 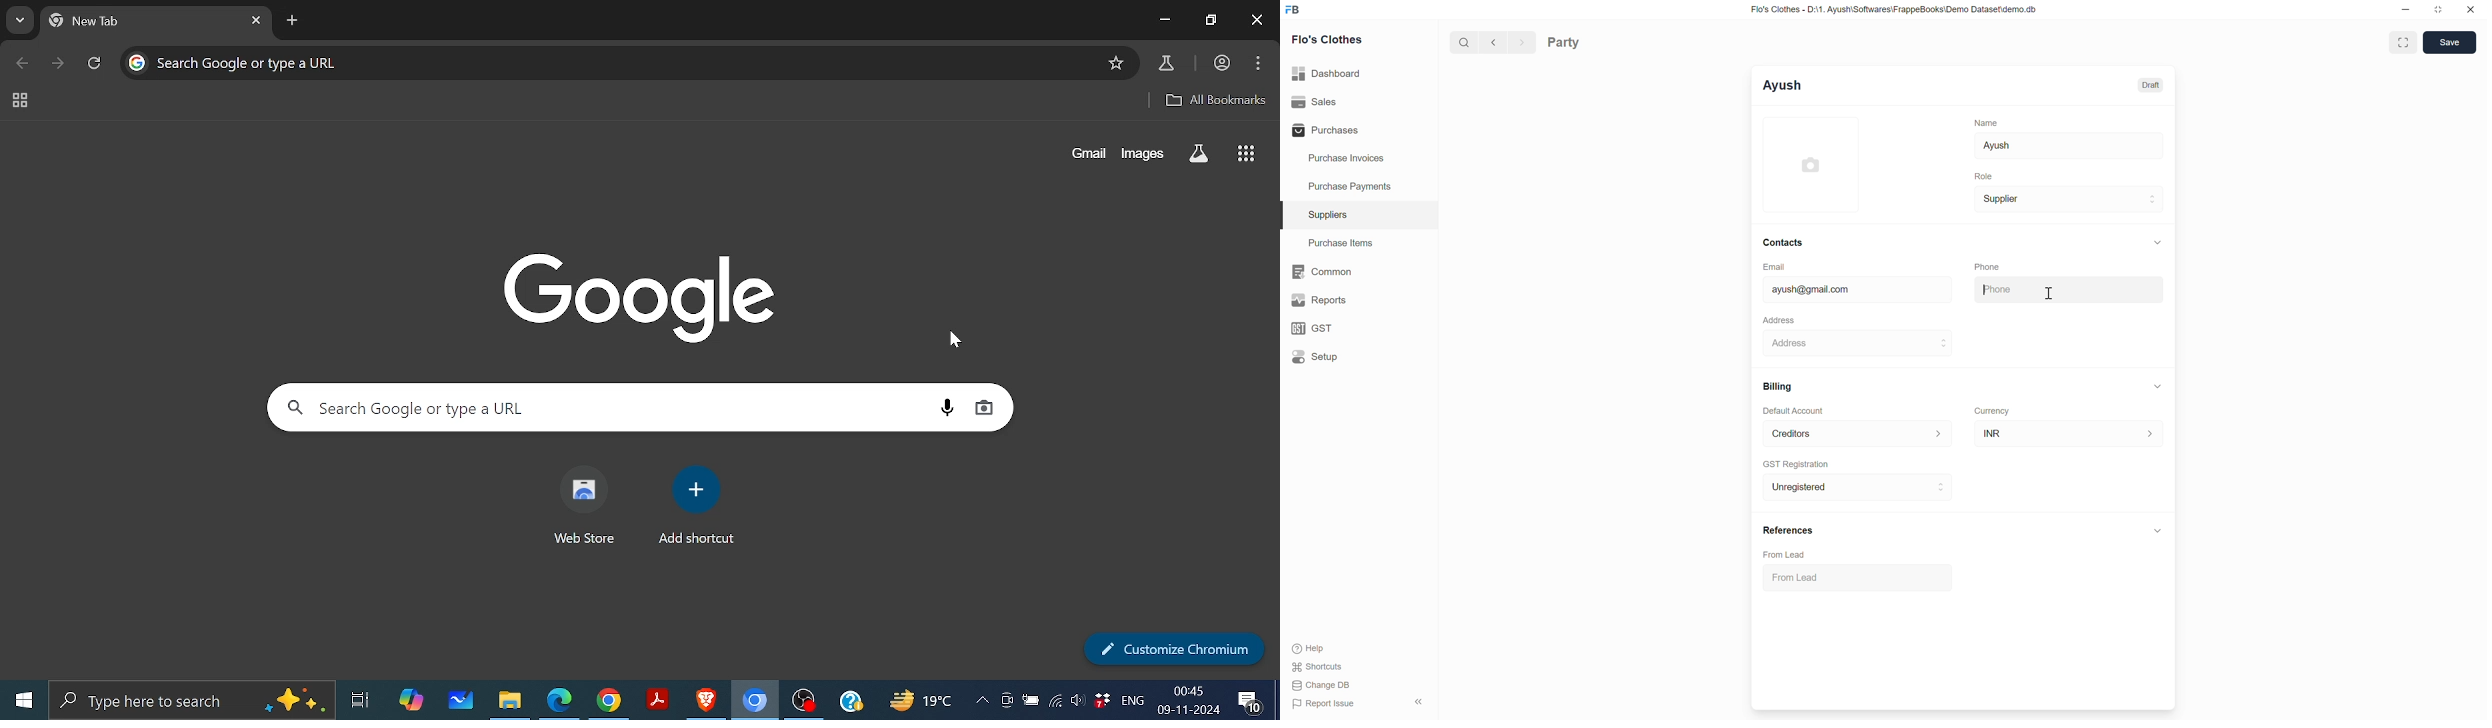 I want to click on Search by image, so click(x=987, y=409).